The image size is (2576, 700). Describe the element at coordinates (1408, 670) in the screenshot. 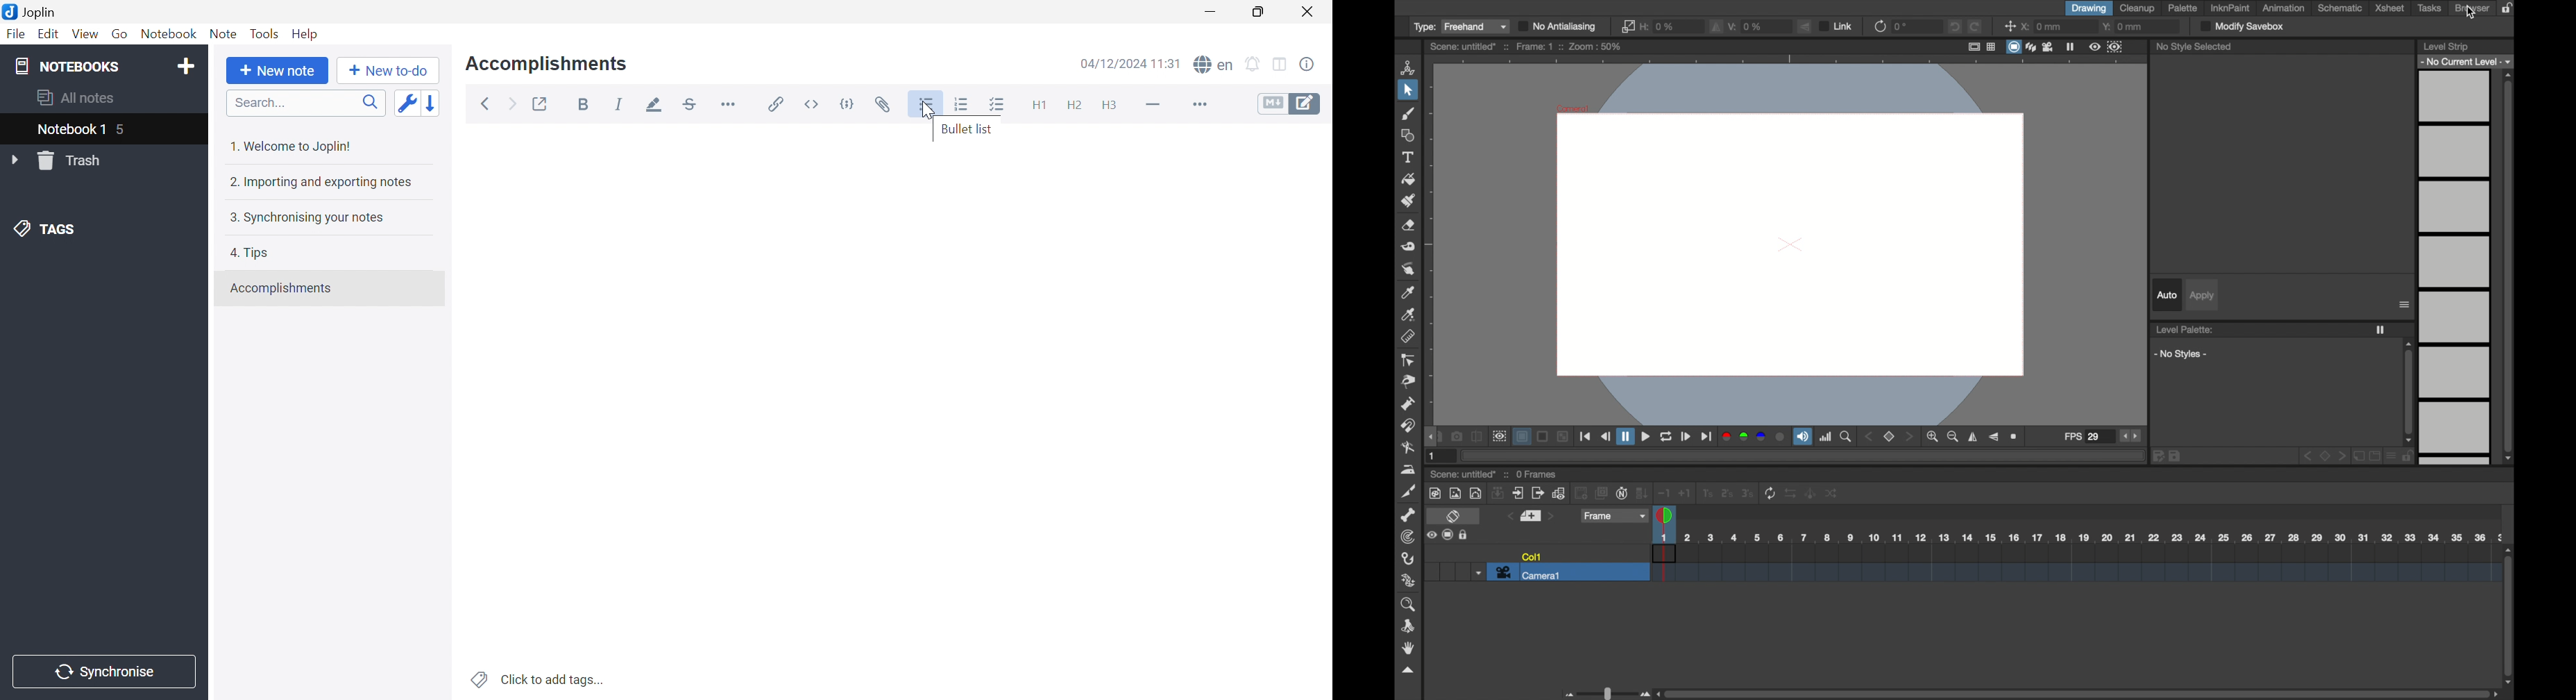

I see `drag handle` at that location.